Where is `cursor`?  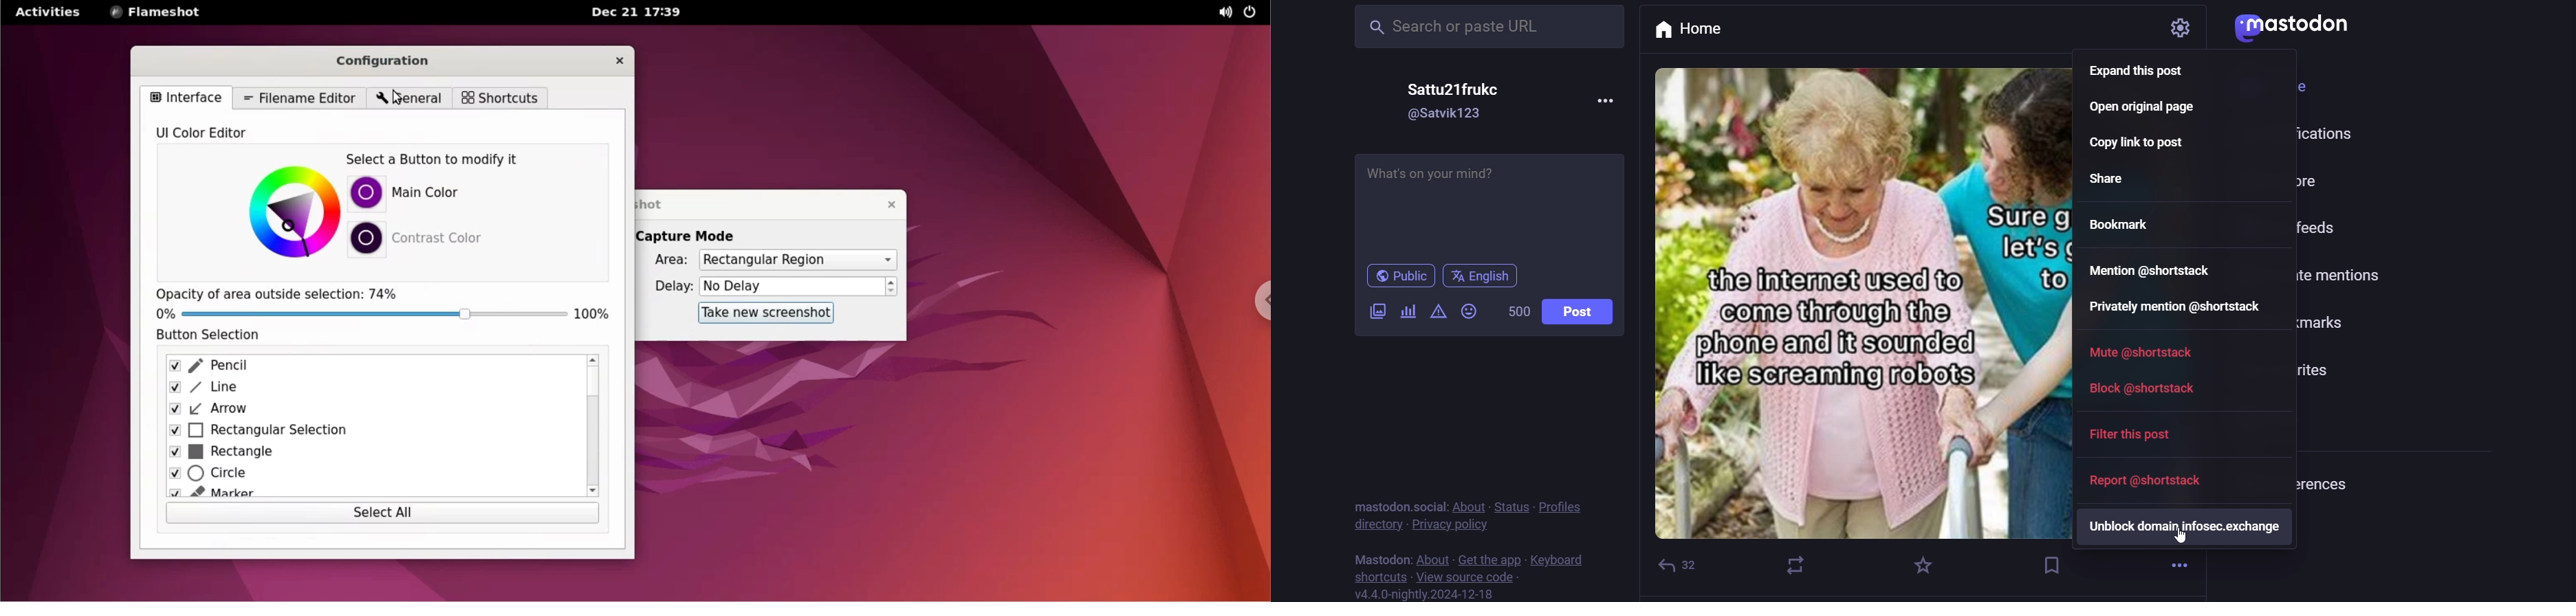 cursor is located at coordinates (2183, 540).